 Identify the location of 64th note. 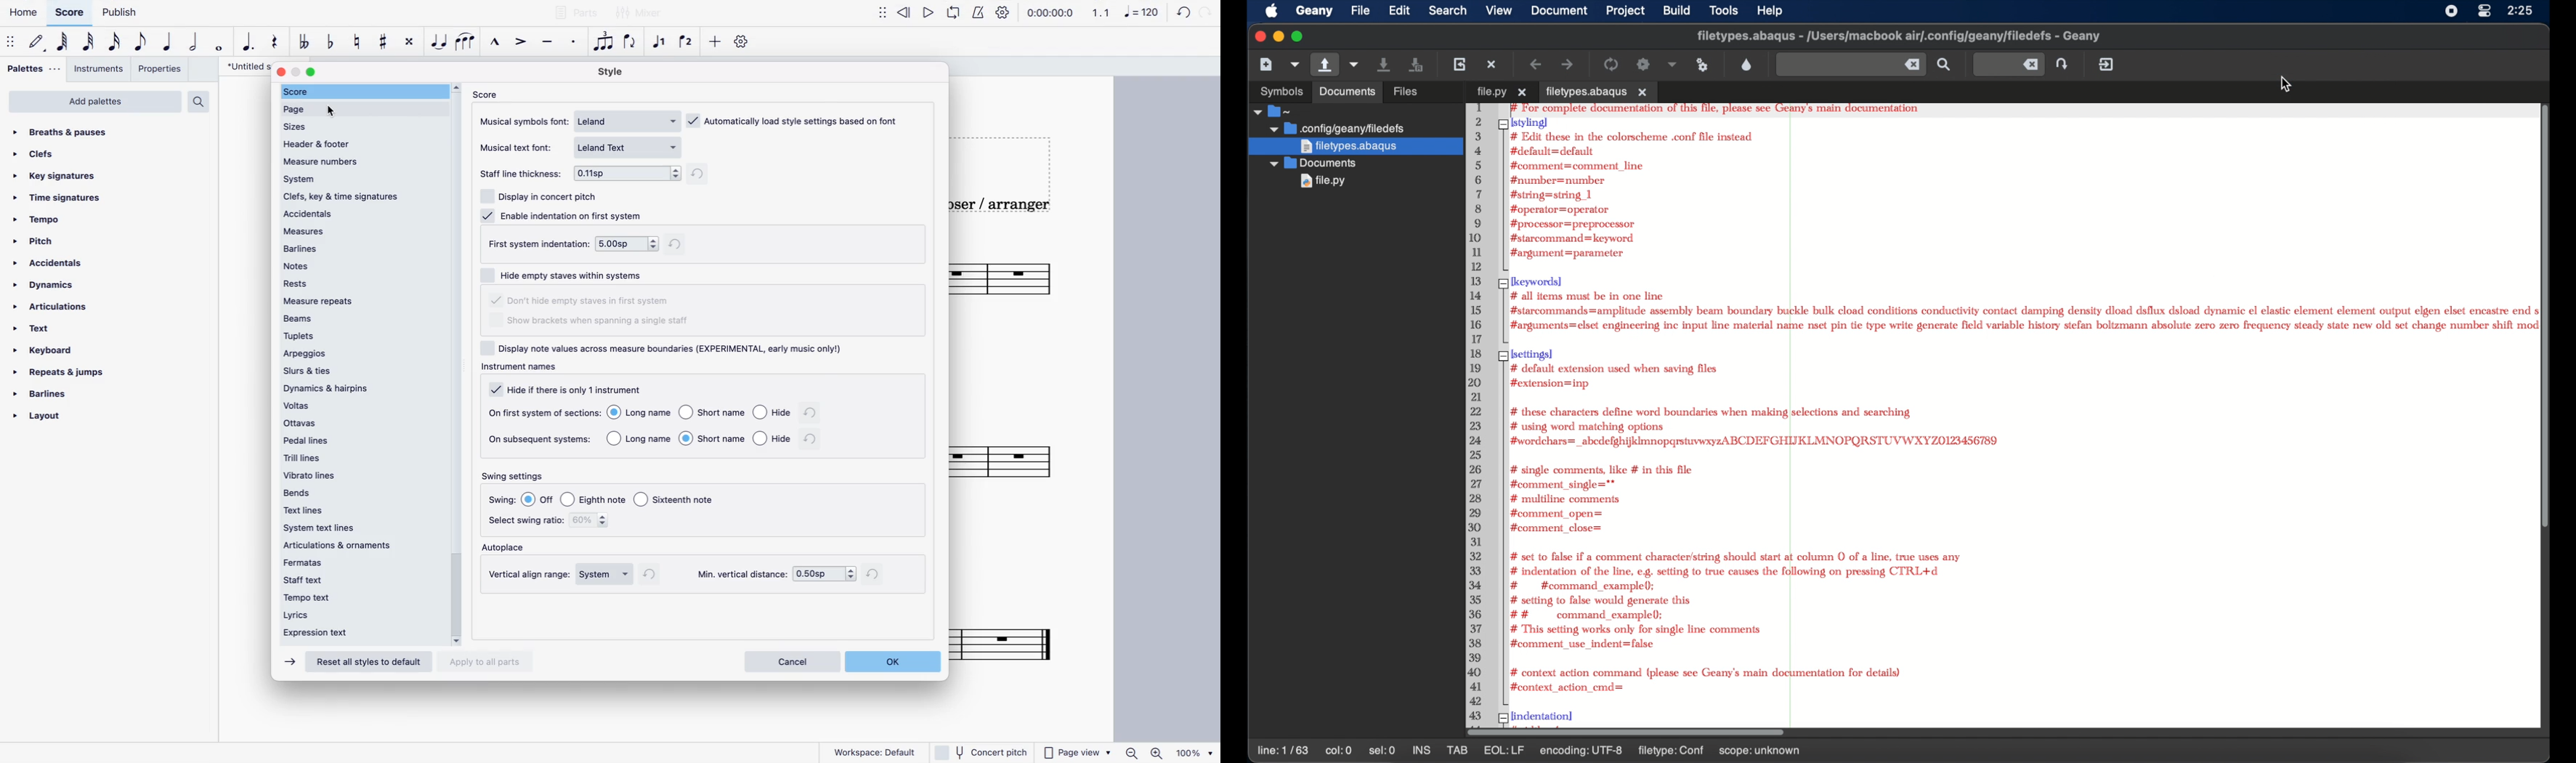
(62, 44).